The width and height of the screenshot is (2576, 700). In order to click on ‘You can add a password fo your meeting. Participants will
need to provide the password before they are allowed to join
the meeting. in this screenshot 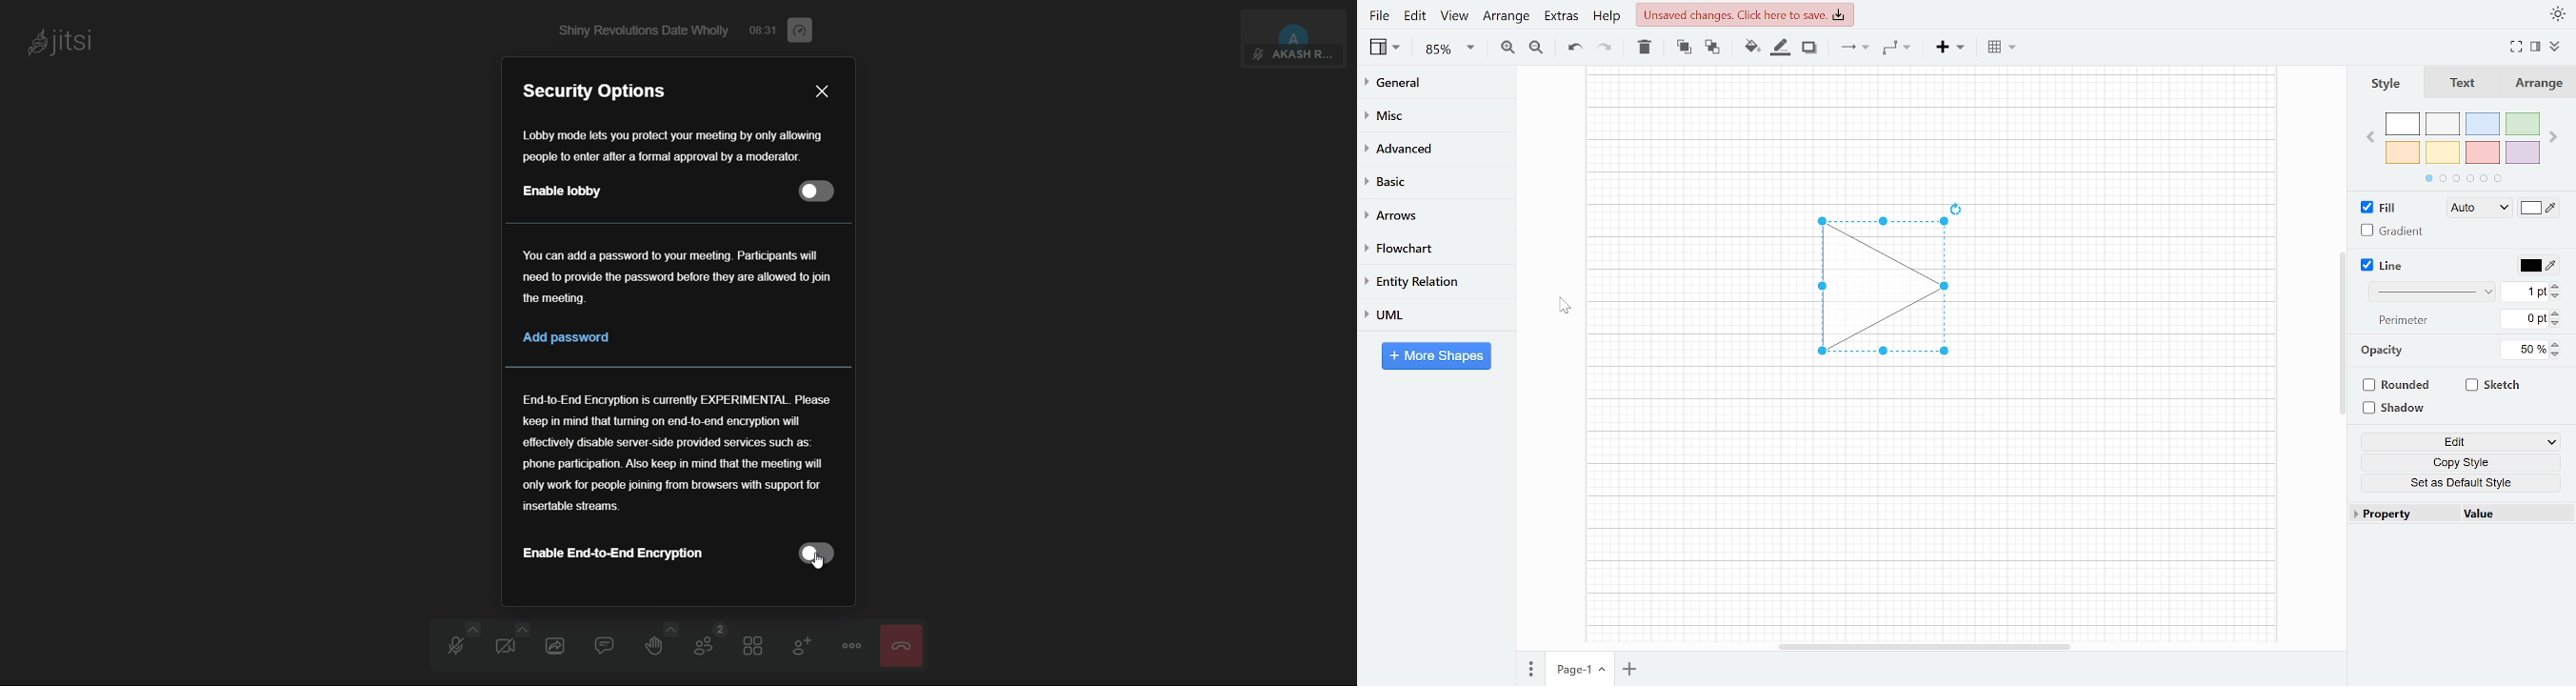, I will do `click(674, 279)`.